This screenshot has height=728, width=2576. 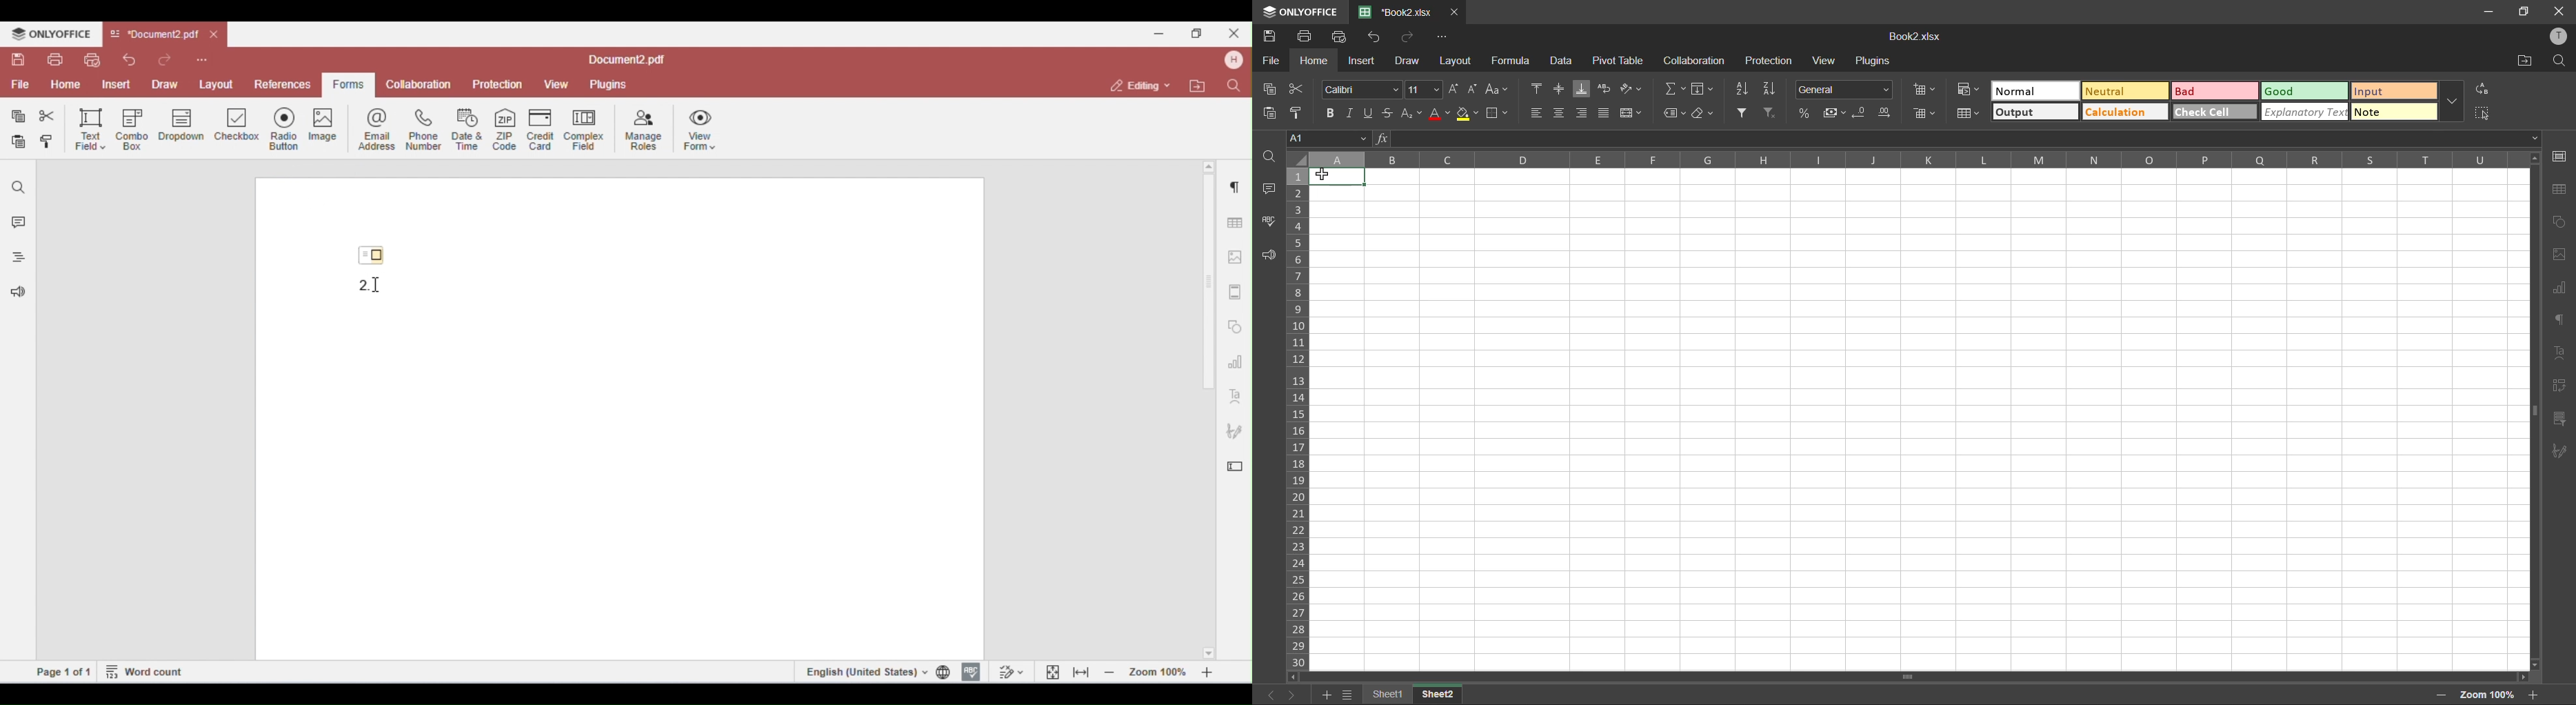 I want to click on copy, so click(x=1271, y=88).